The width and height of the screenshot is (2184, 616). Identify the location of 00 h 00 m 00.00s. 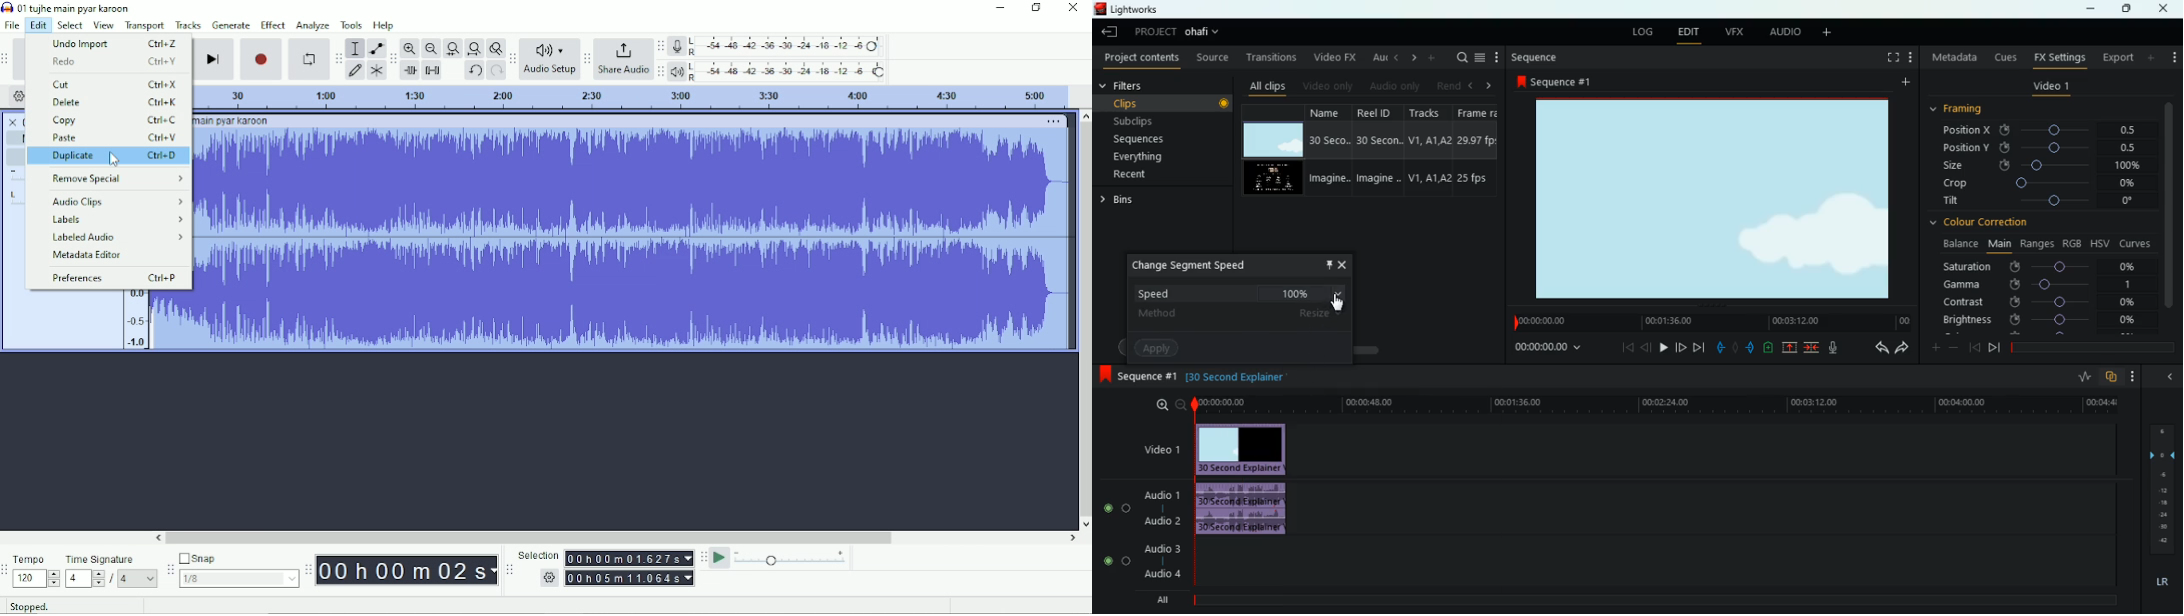
(630, 578).